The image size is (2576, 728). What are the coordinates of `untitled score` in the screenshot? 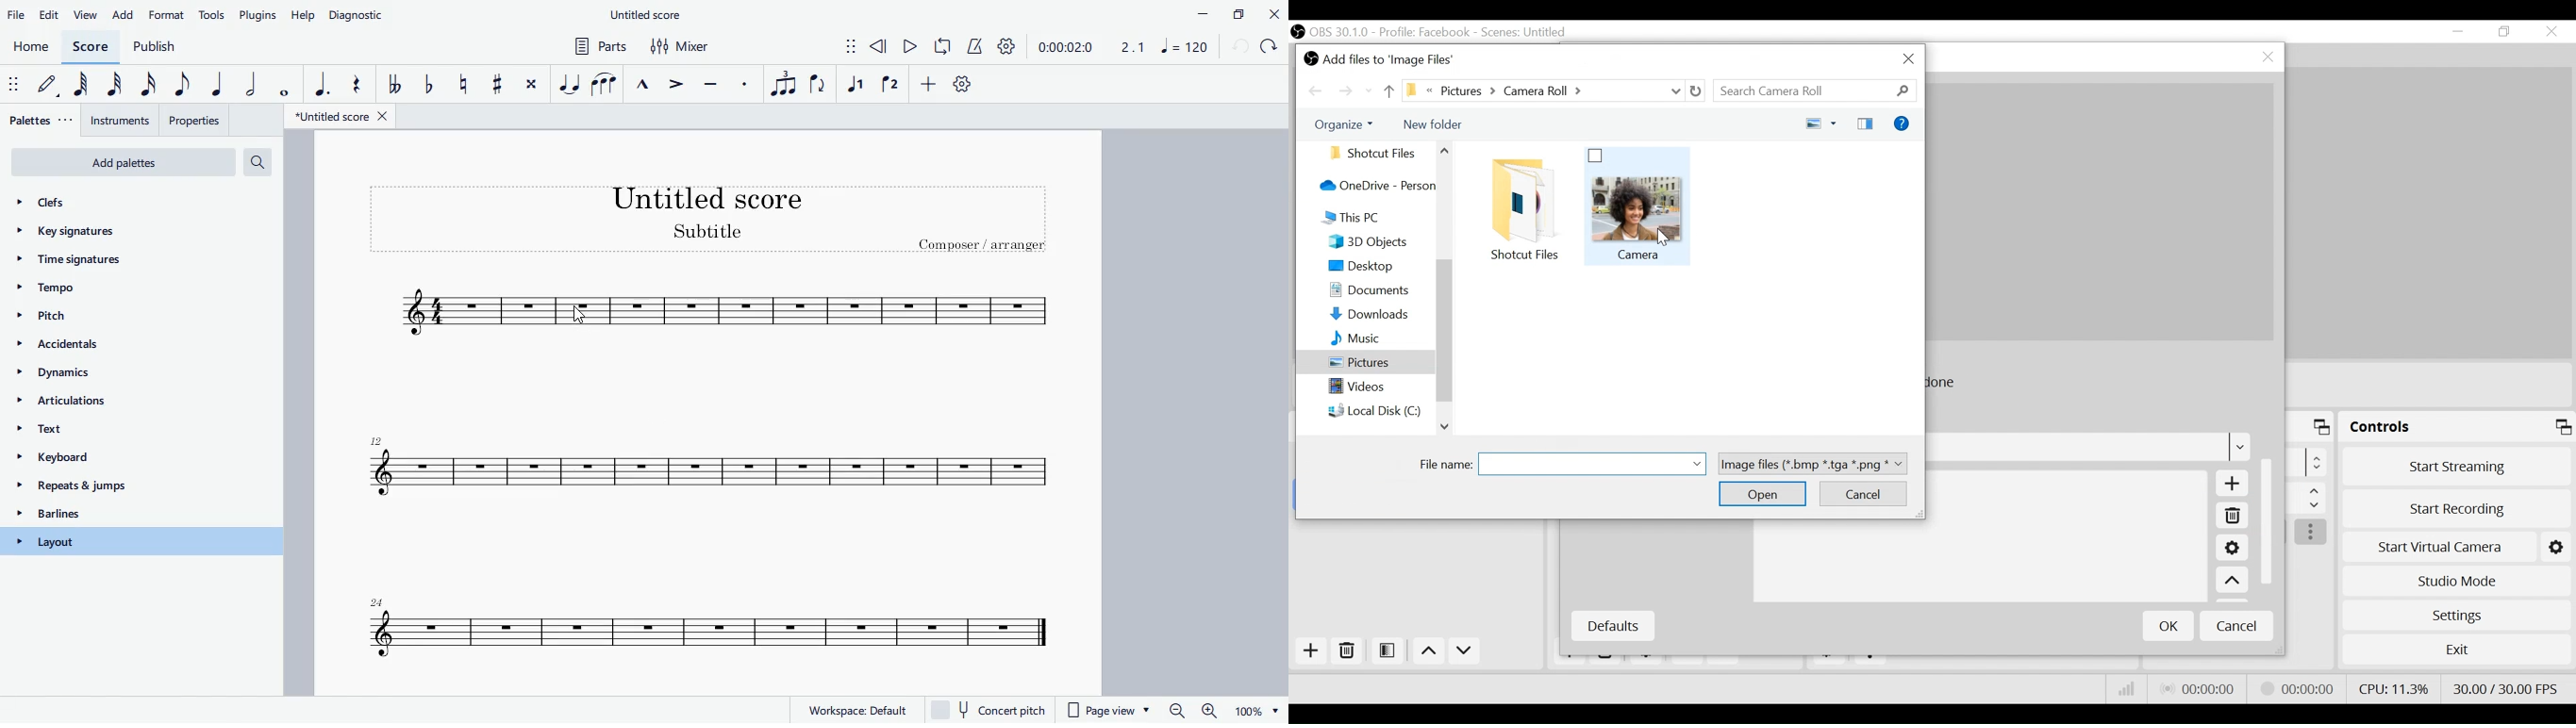 It's located at (648, 15).